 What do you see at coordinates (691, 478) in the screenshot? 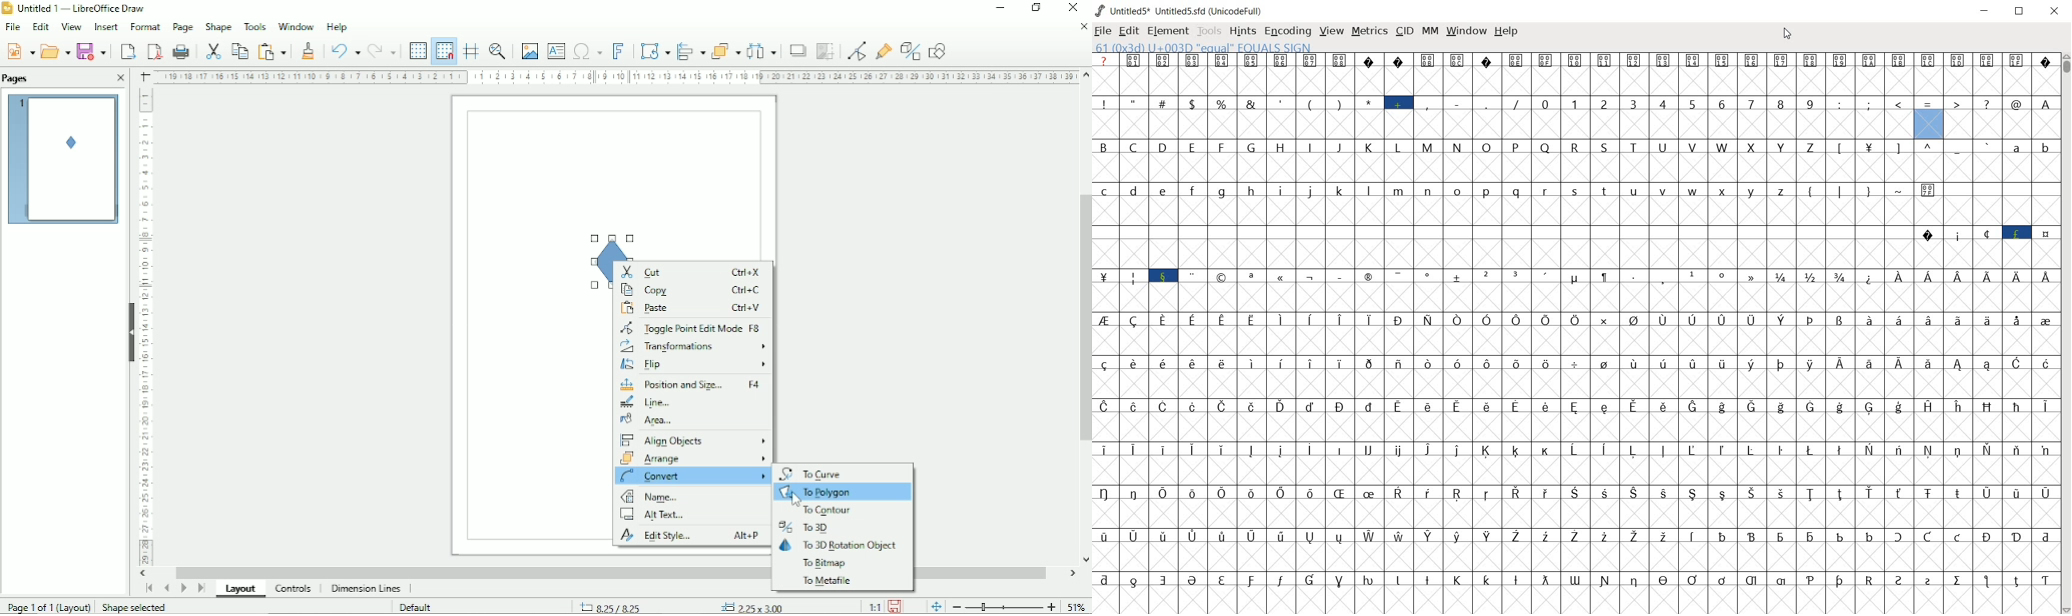
I see `Convert` at bounding box center [691, 478].